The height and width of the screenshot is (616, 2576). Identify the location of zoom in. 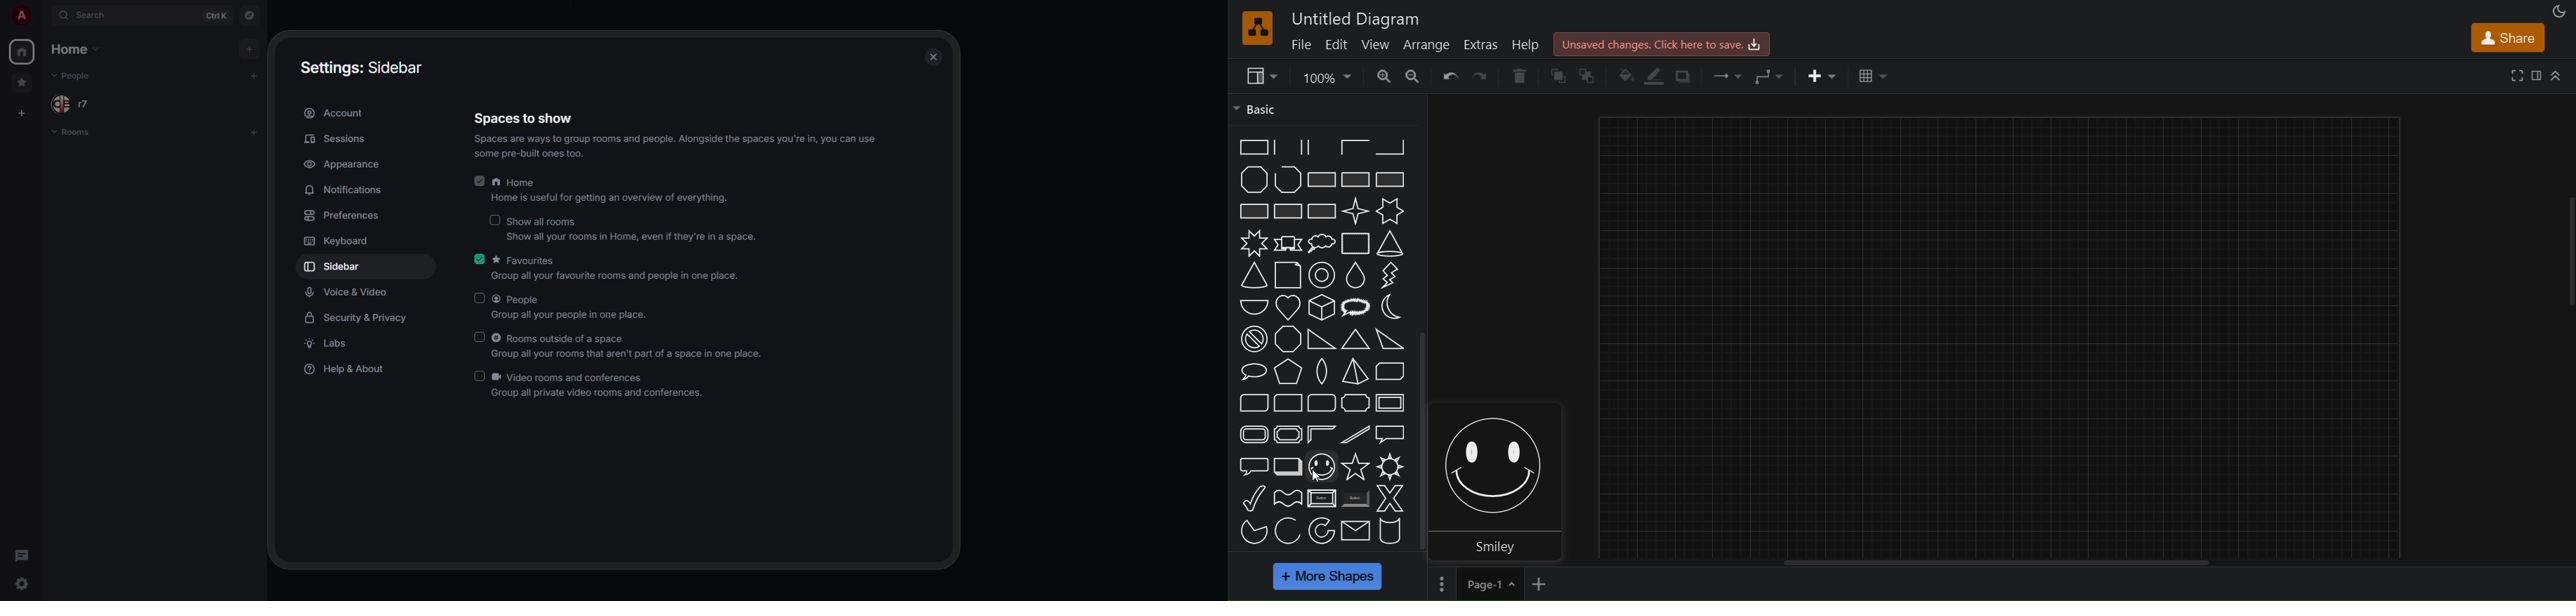
(1381, 74).